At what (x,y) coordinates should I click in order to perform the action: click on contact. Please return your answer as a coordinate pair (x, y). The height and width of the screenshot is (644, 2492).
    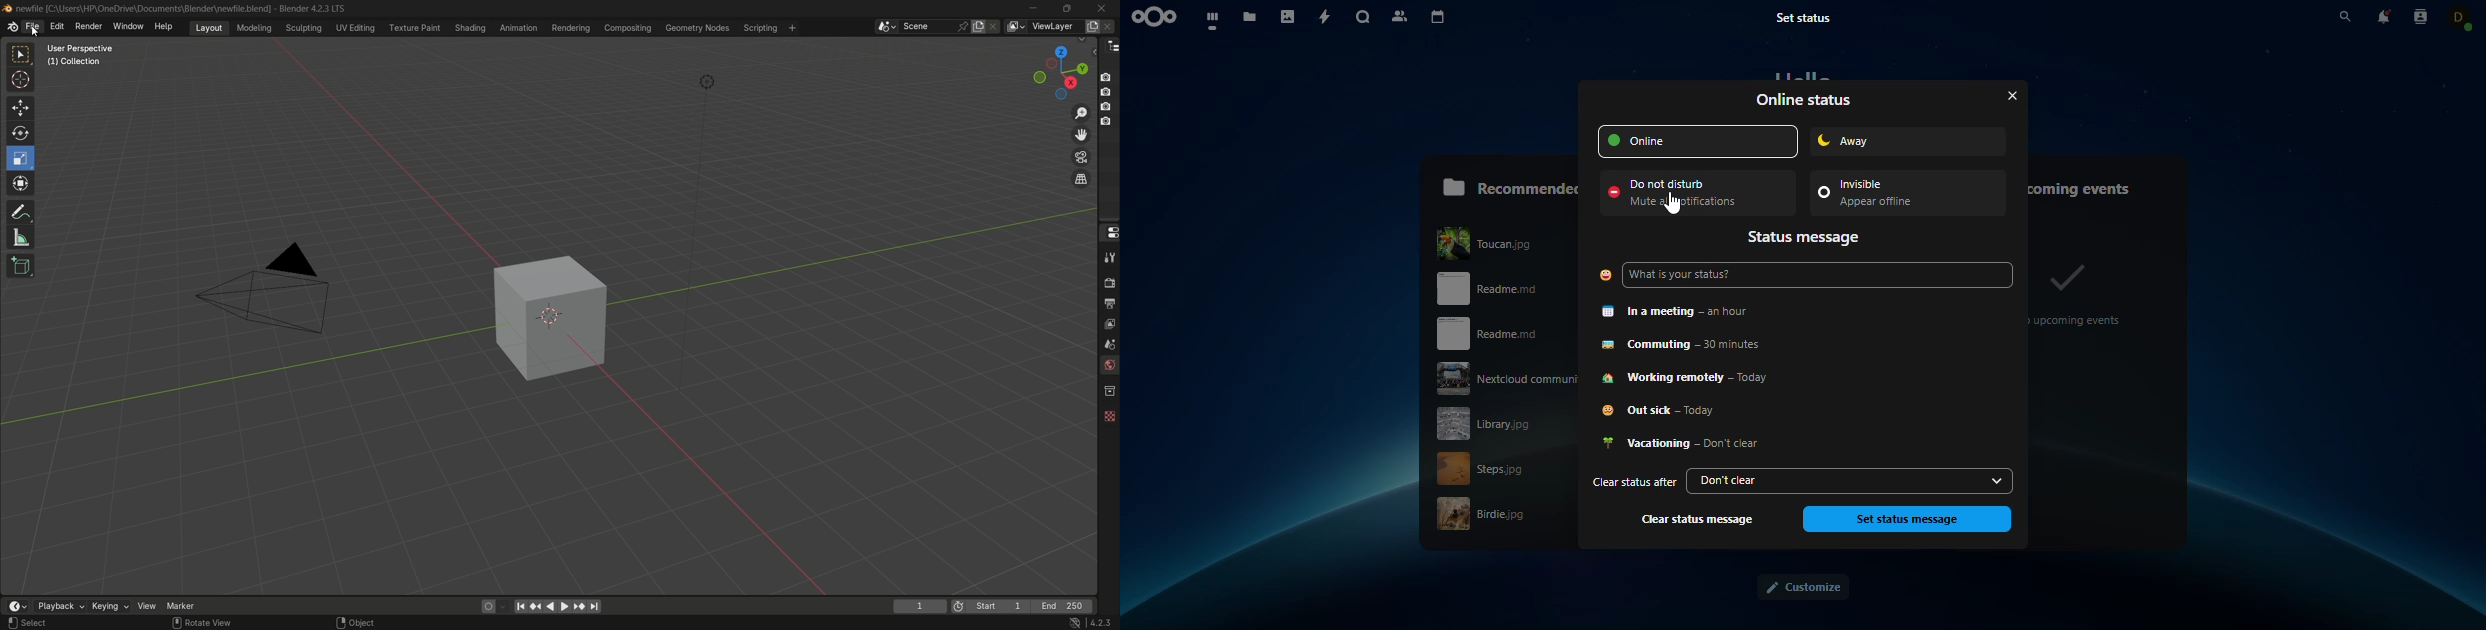
    Looking at the image, I should click on (2461, 16).